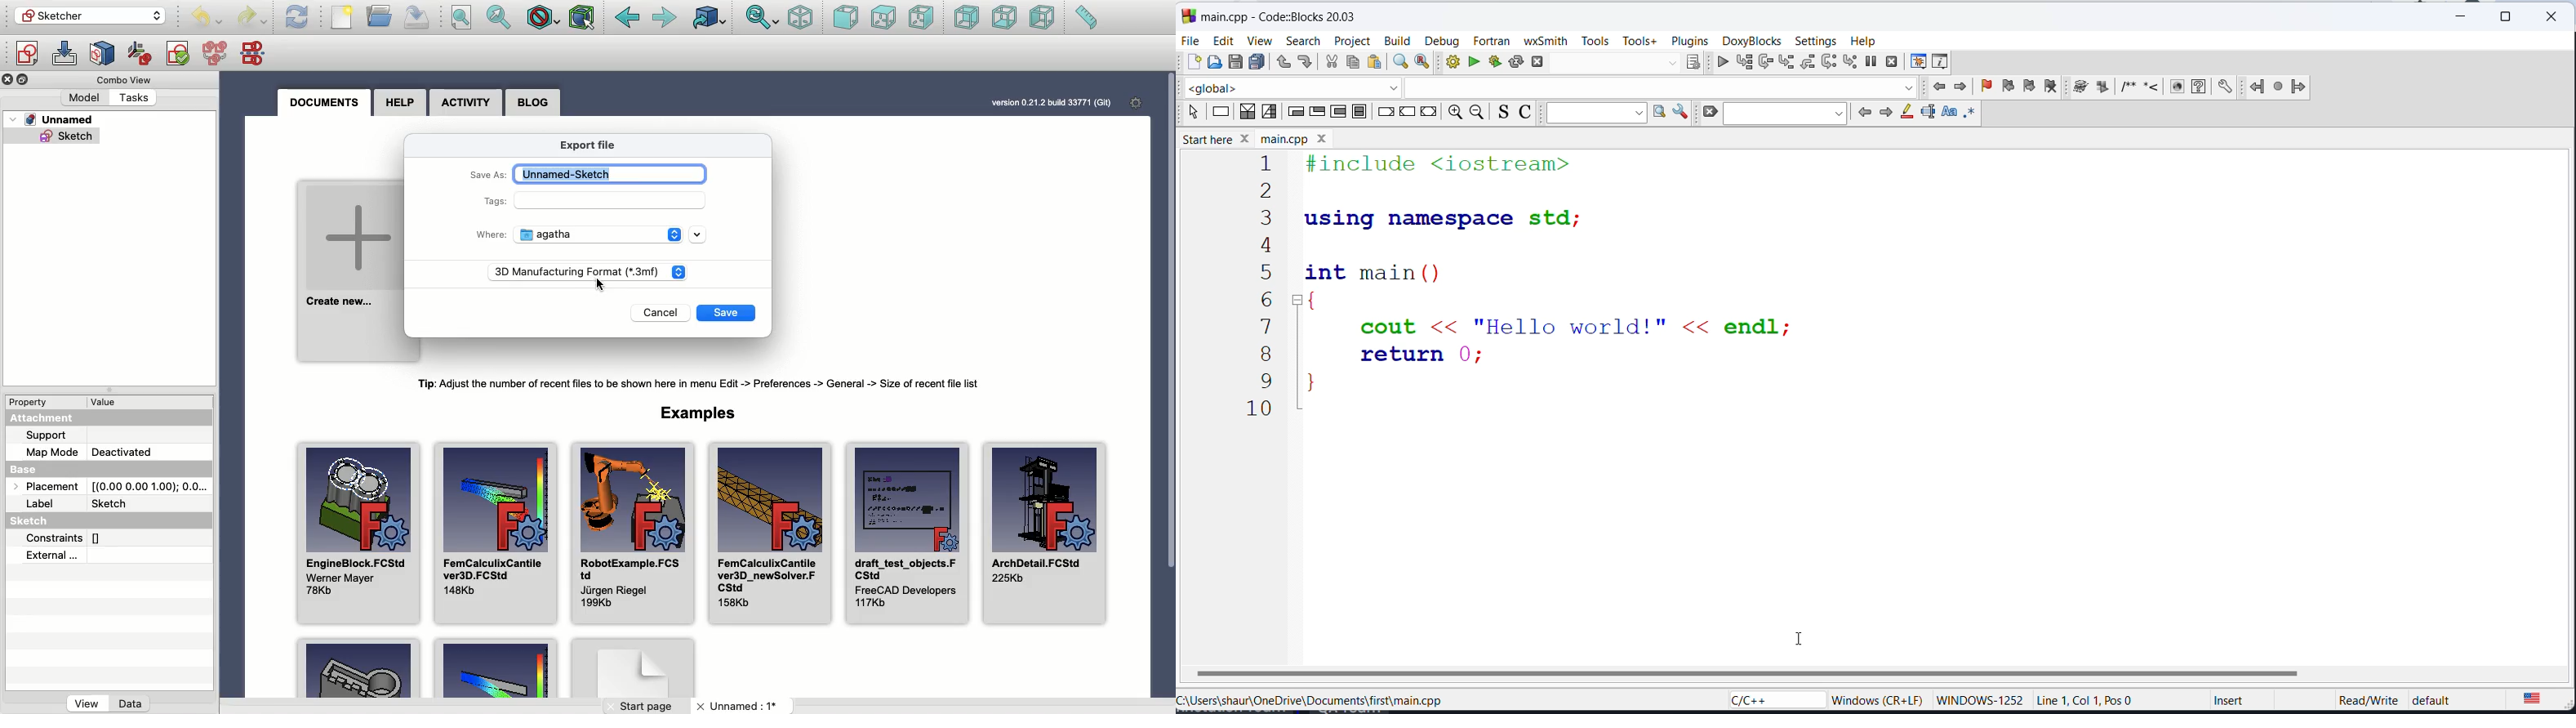 This screenshot has height=728, width=2576. Describe the element at coordinates (140, 52) in the screenshot. I see `Reorient ` at that location.